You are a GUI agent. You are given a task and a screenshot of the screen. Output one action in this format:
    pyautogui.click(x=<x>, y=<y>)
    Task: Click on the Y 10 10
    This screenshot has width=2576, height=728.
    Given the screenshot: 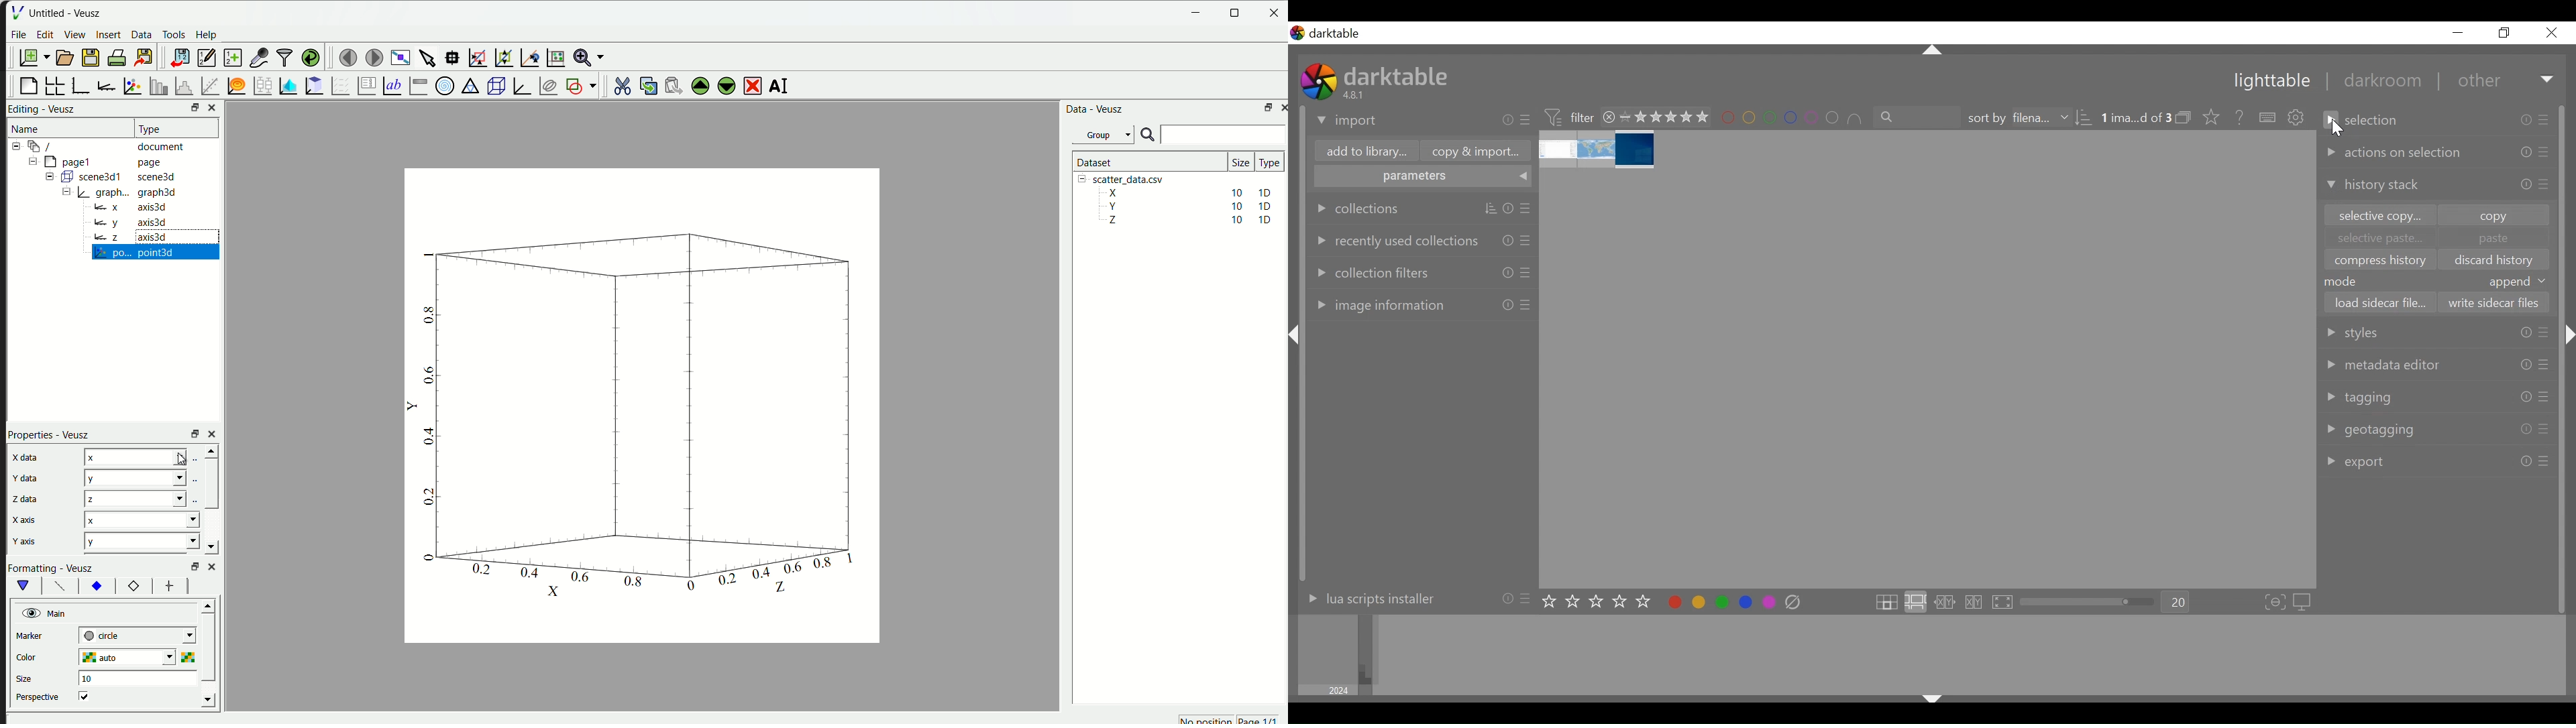 What is the action you would take?
    pyautogui.click(x=1185, y=207)
    